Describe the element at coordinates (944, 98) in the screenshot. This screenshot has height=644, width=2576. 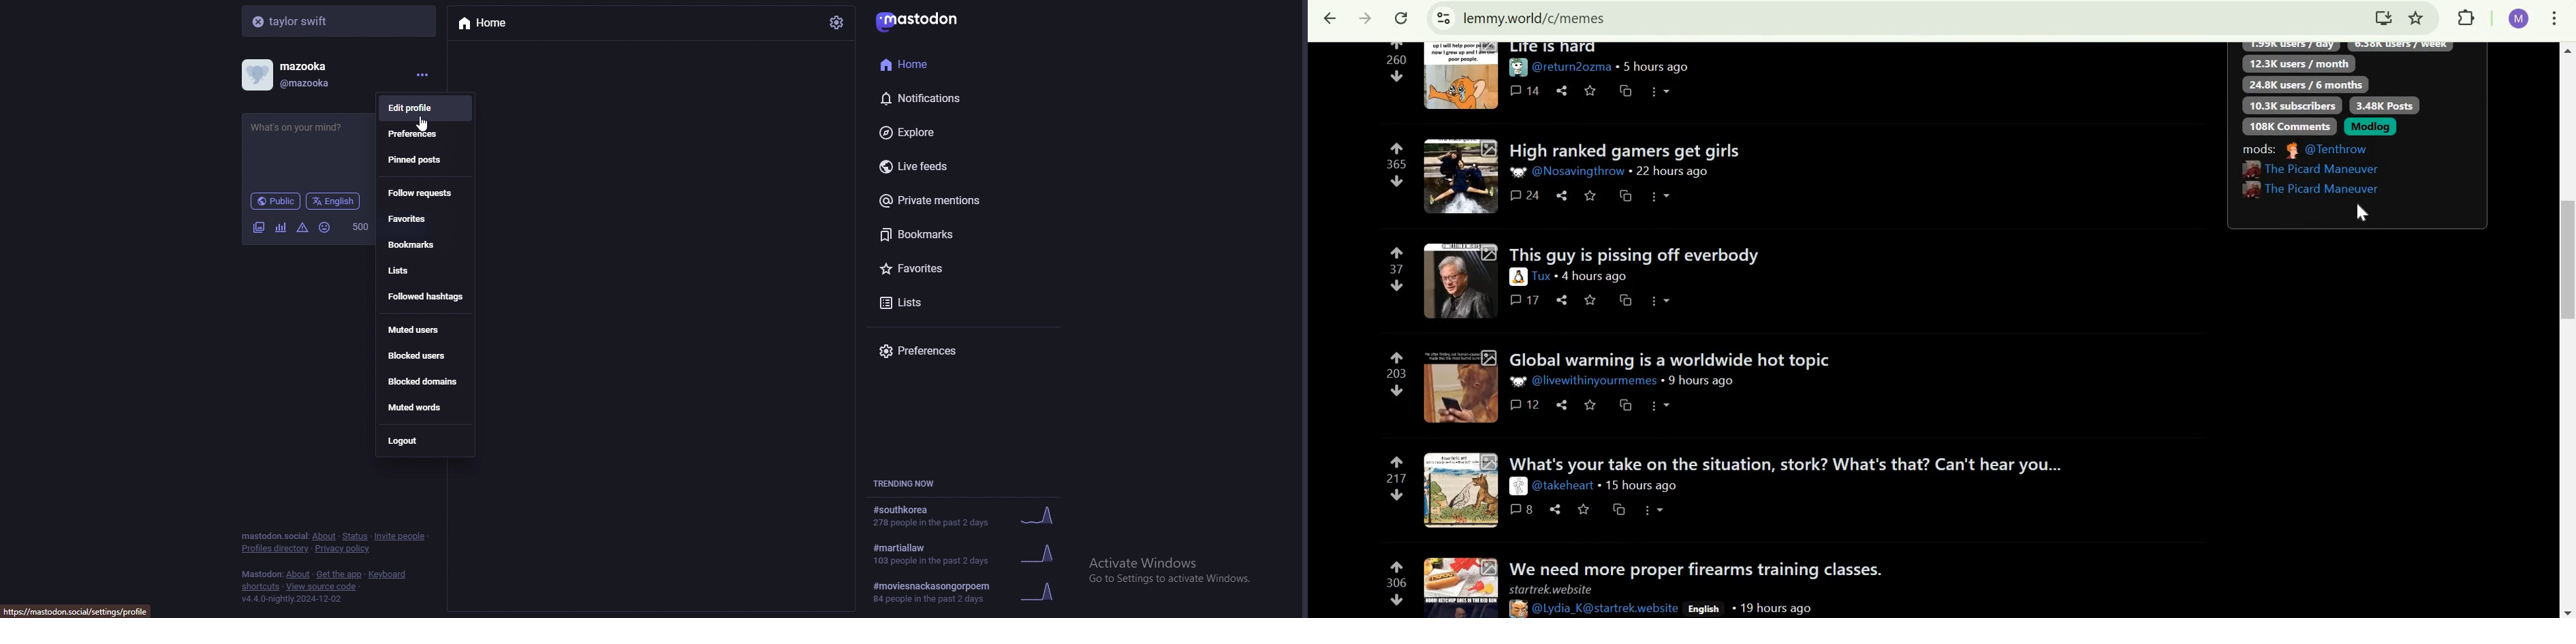
I see `notifications` at that location.